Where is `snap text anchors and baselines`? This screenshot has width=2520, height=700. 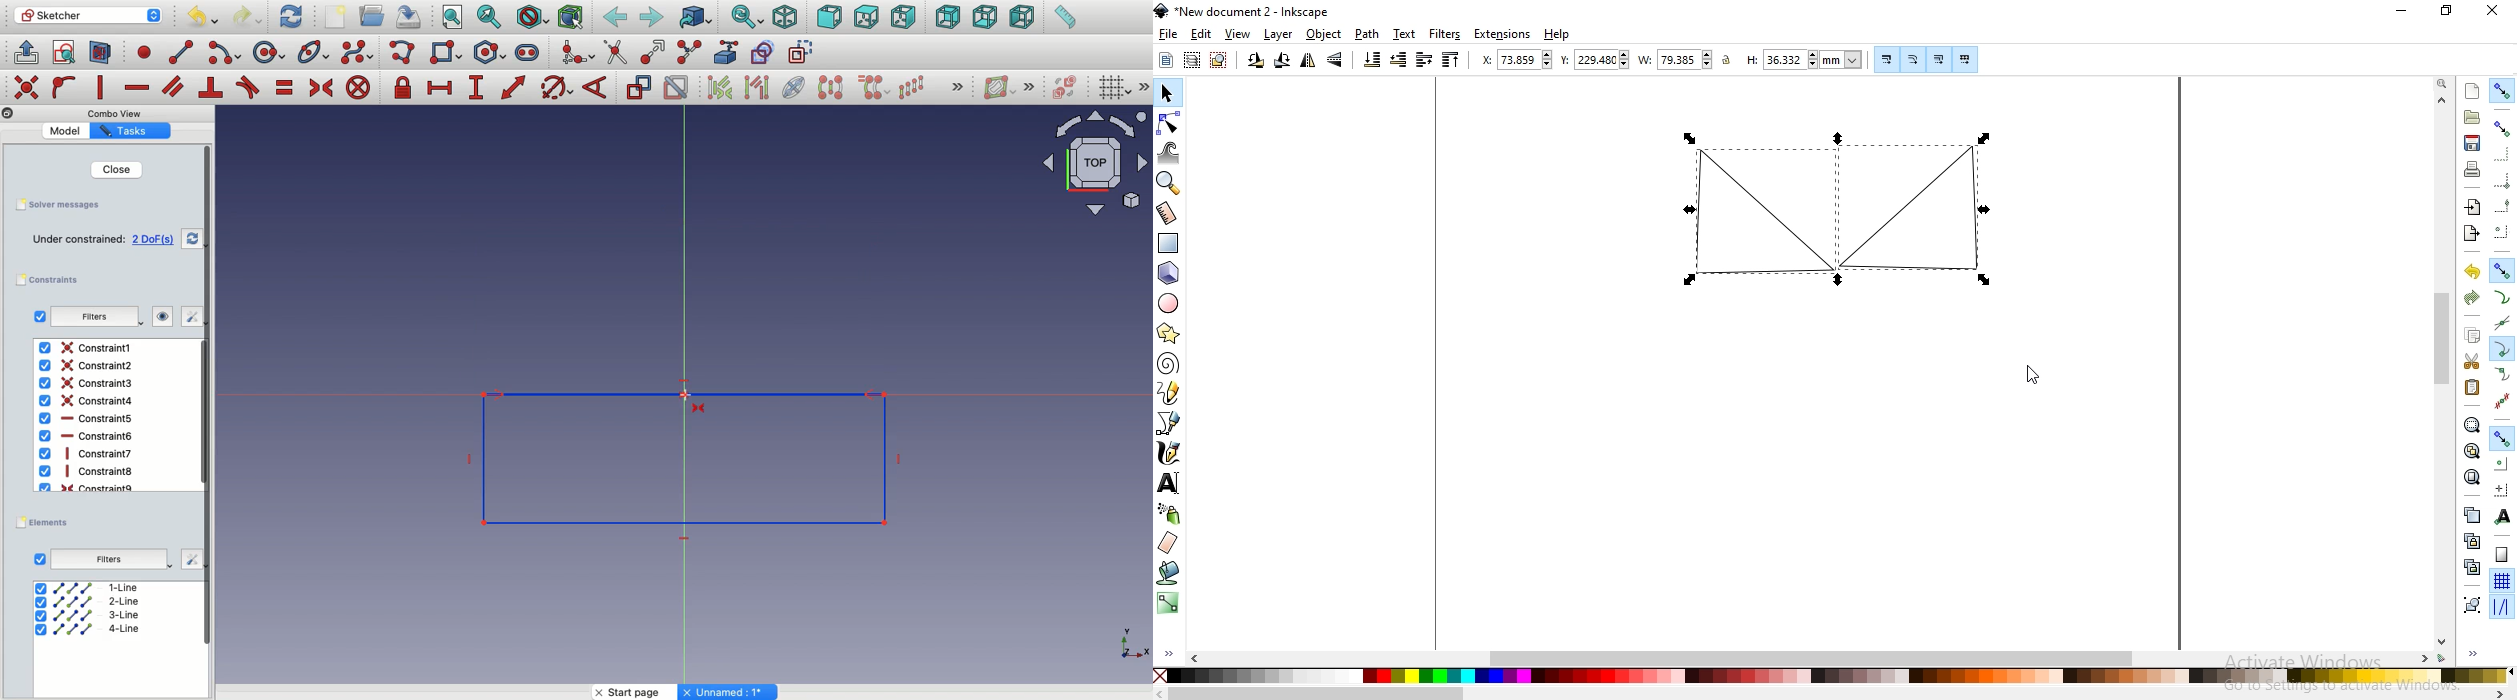 snap text anchors and baselines is located at coordinates (2503, 515).